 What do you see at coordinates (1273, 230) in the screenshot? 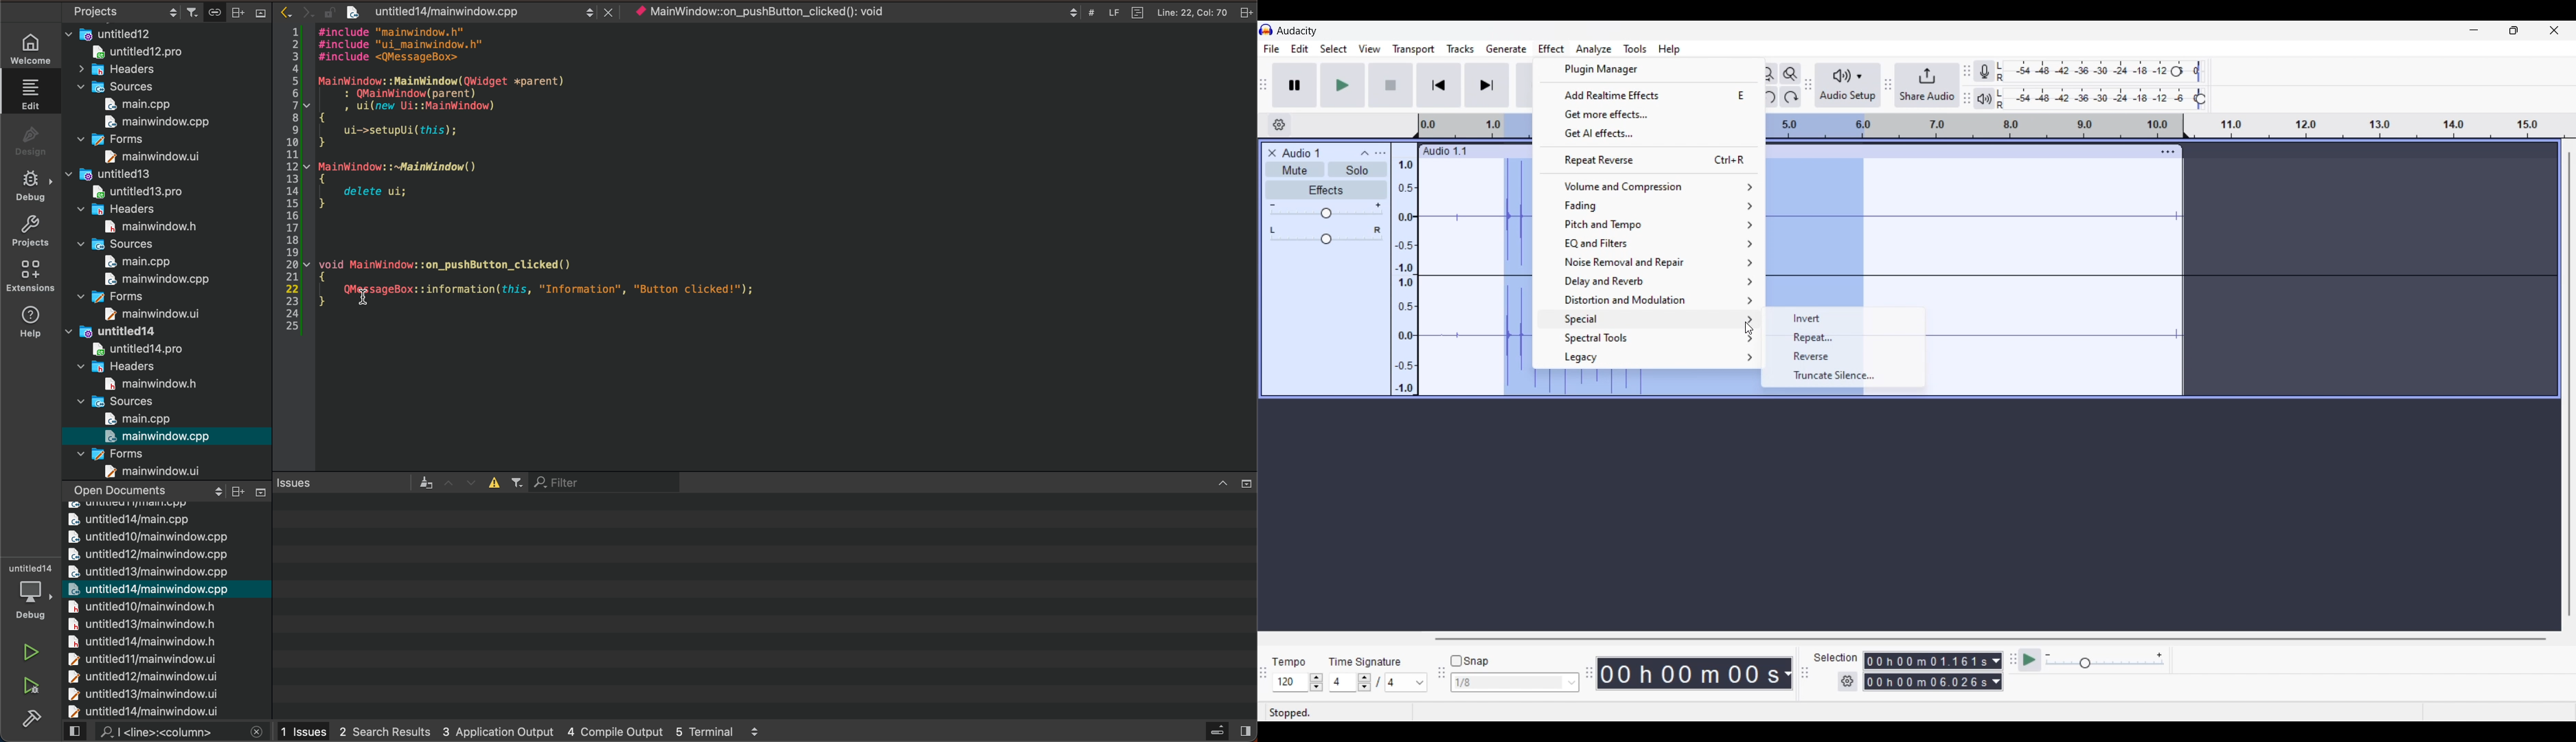
I see `Pan to left` at bounding box center [1273, 230].